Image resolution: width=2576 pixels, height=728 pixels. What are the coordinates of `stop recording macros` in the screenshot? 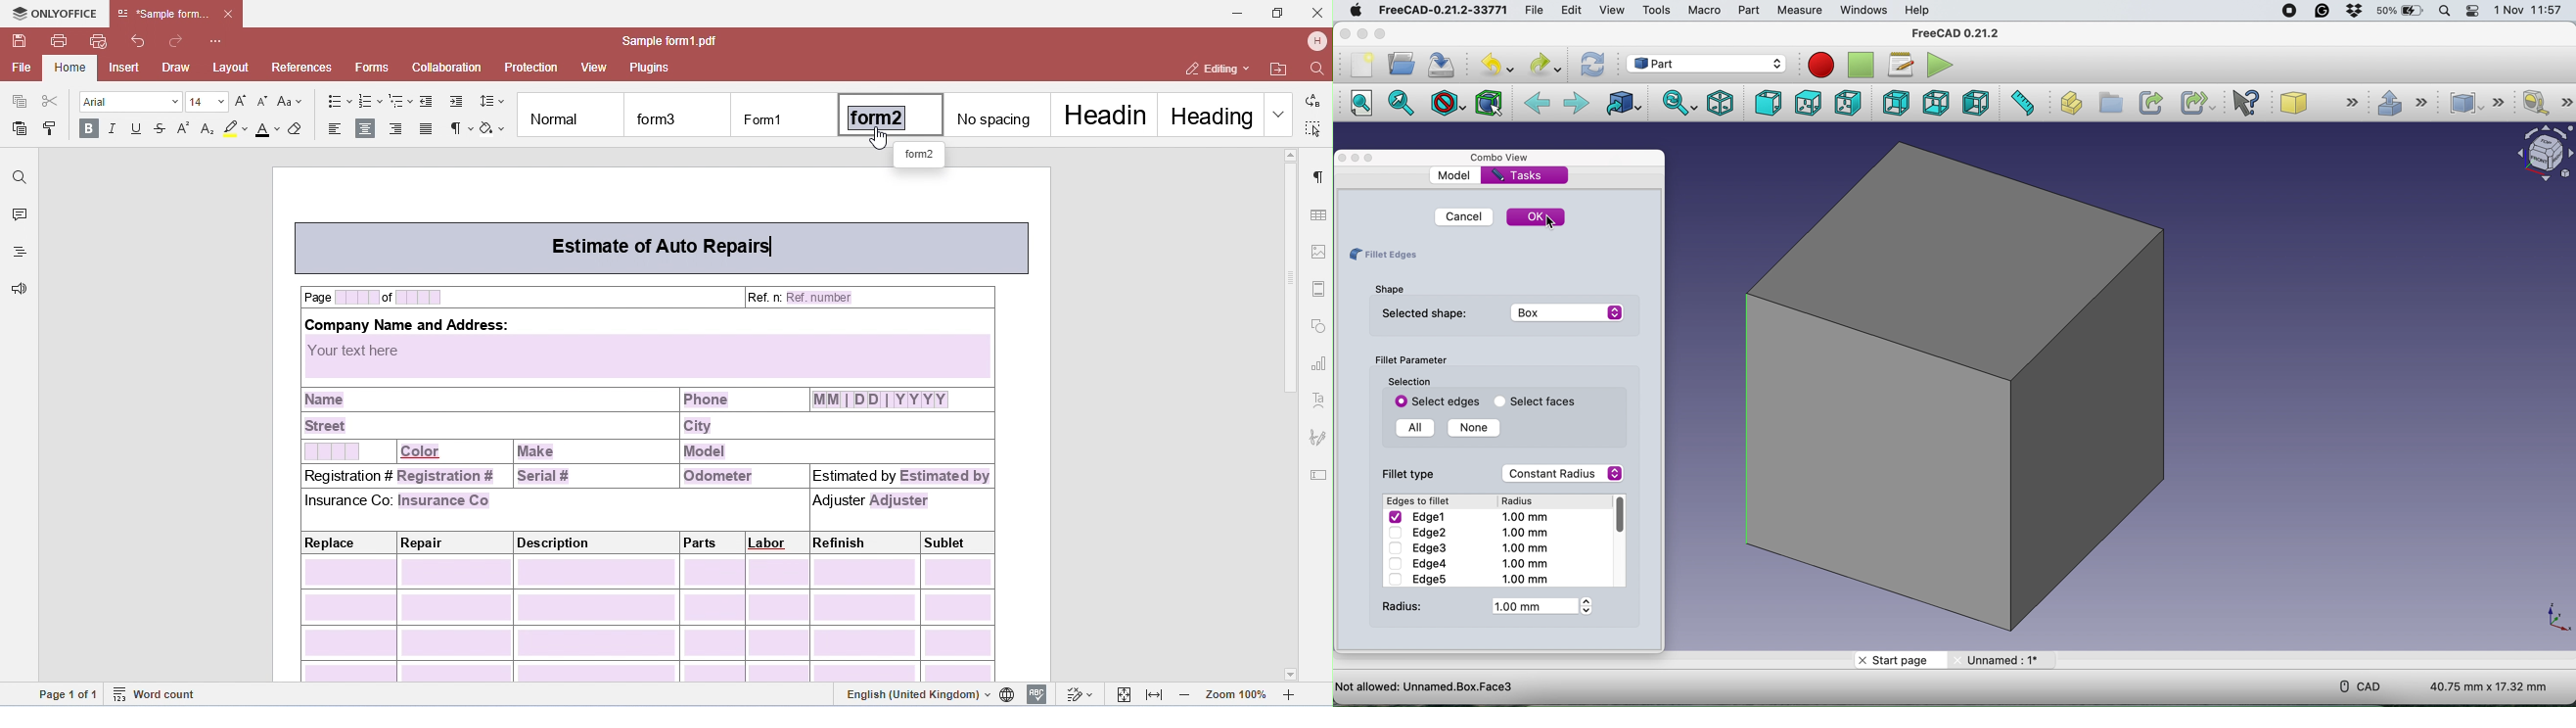 It's located at (1860, 65).